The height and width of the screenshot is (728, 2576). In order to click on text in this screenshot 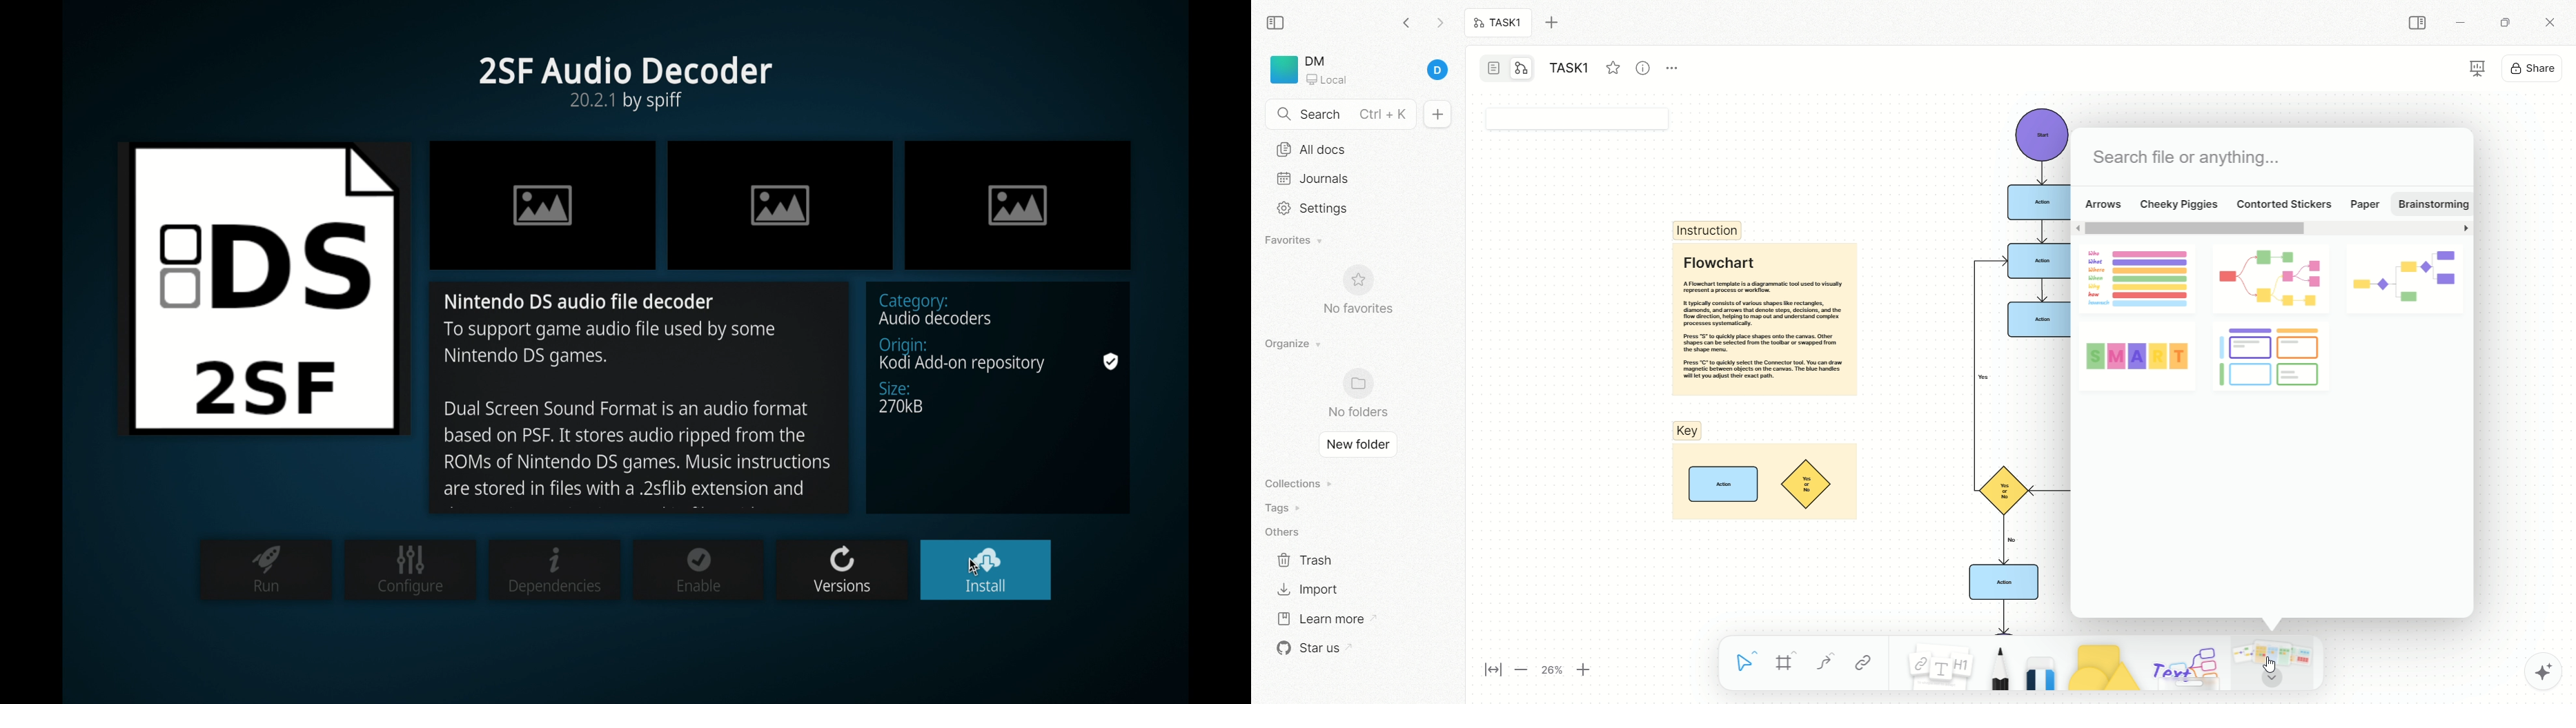, I will do `click(2184, 665)`.